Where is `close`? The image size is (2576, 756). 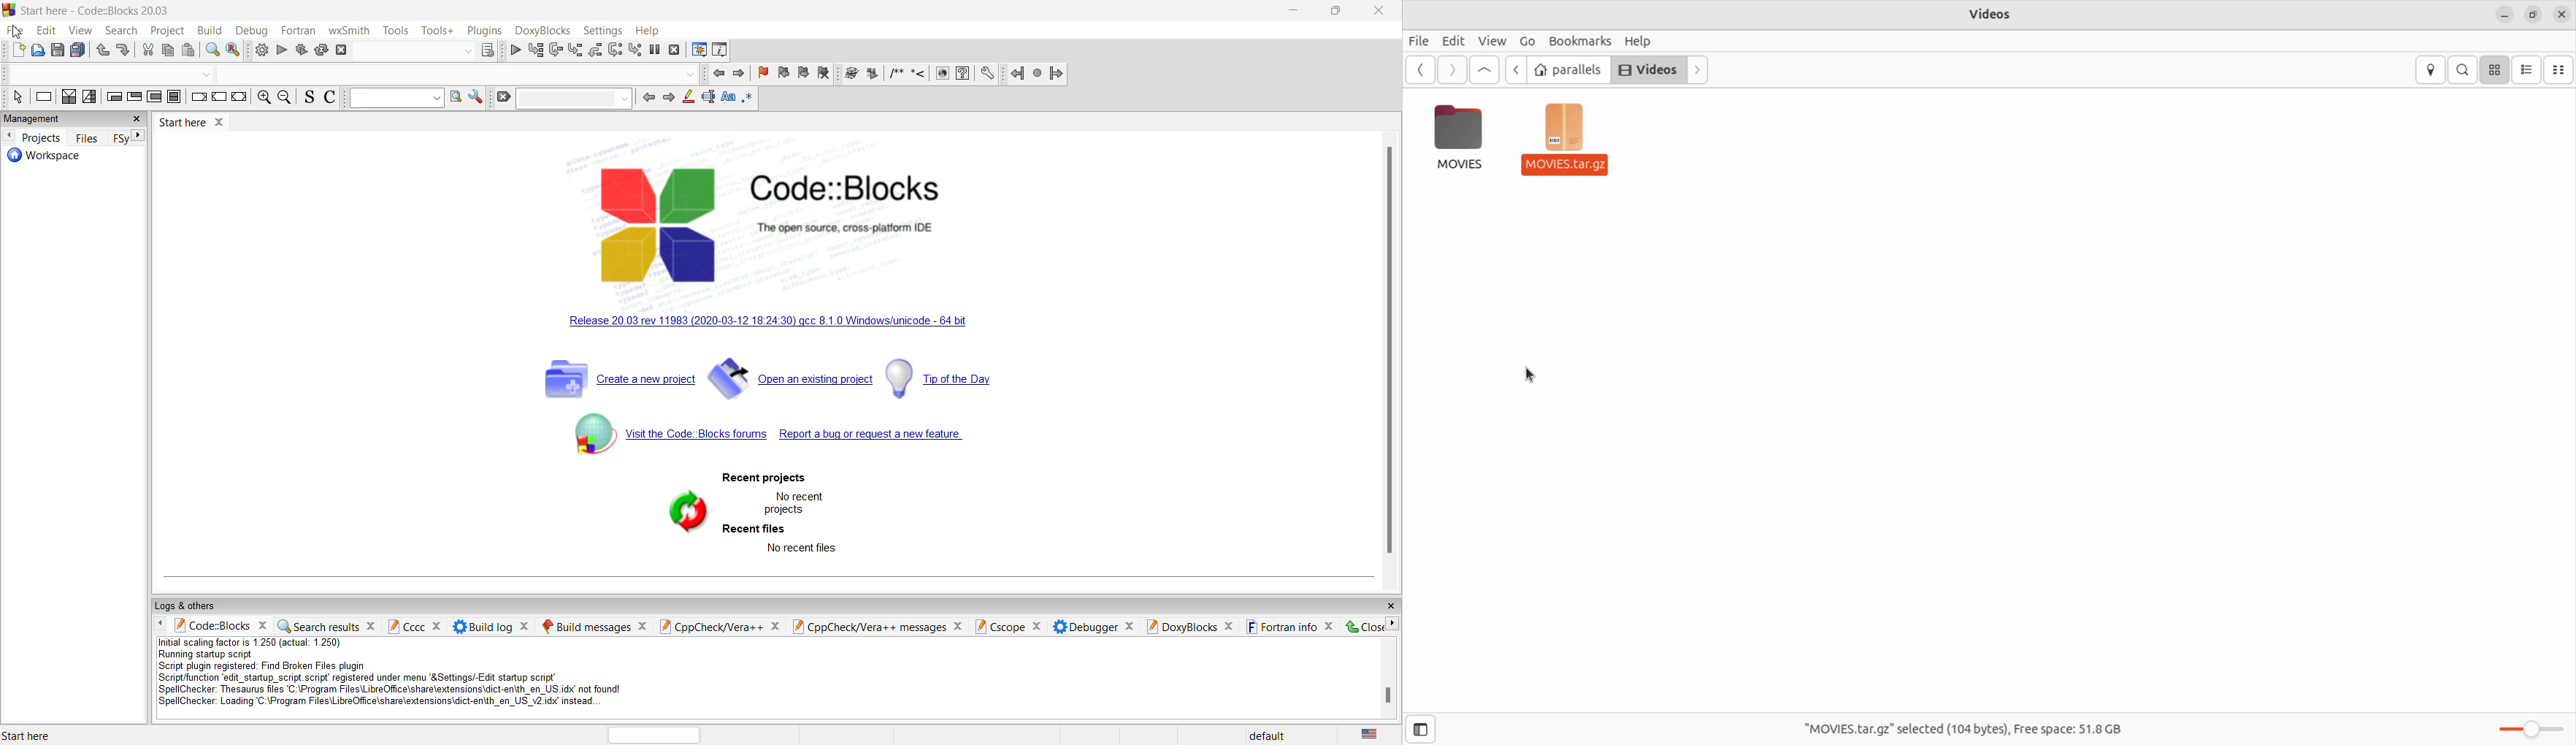
close is located at coordinates (1365, 627).